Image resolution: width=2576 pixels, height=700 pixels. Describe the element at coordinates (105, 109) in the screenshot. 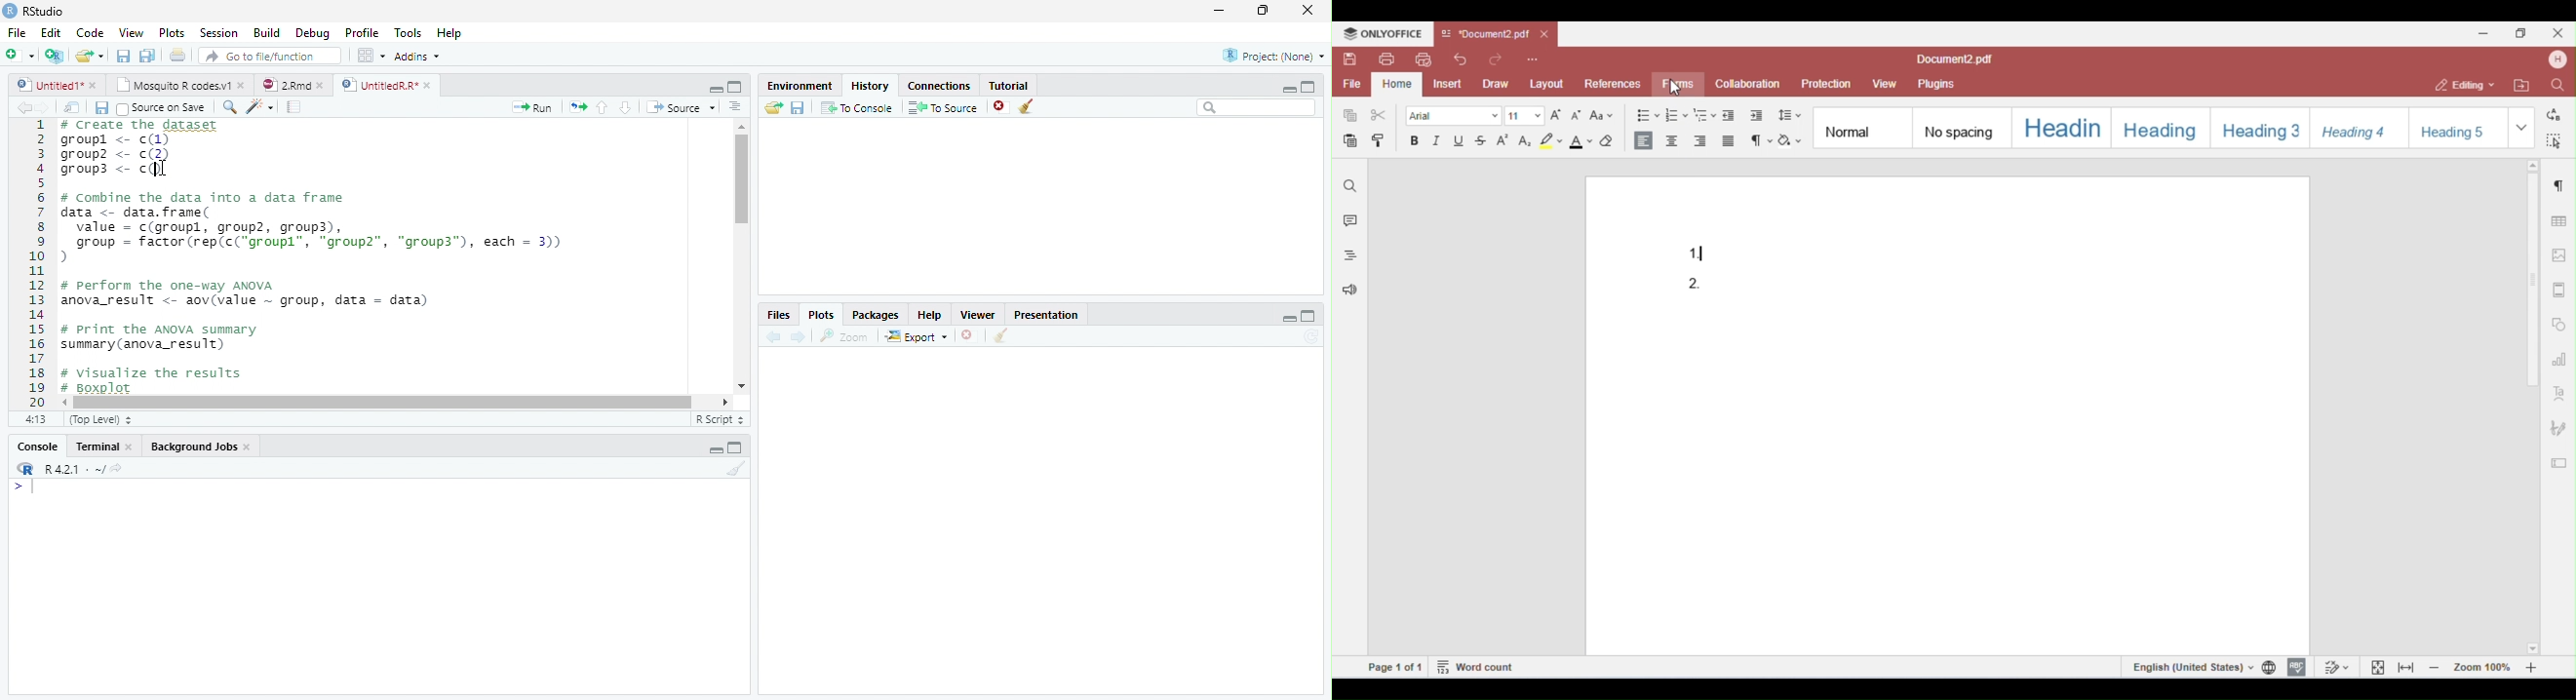

I see `Save all` at that location.